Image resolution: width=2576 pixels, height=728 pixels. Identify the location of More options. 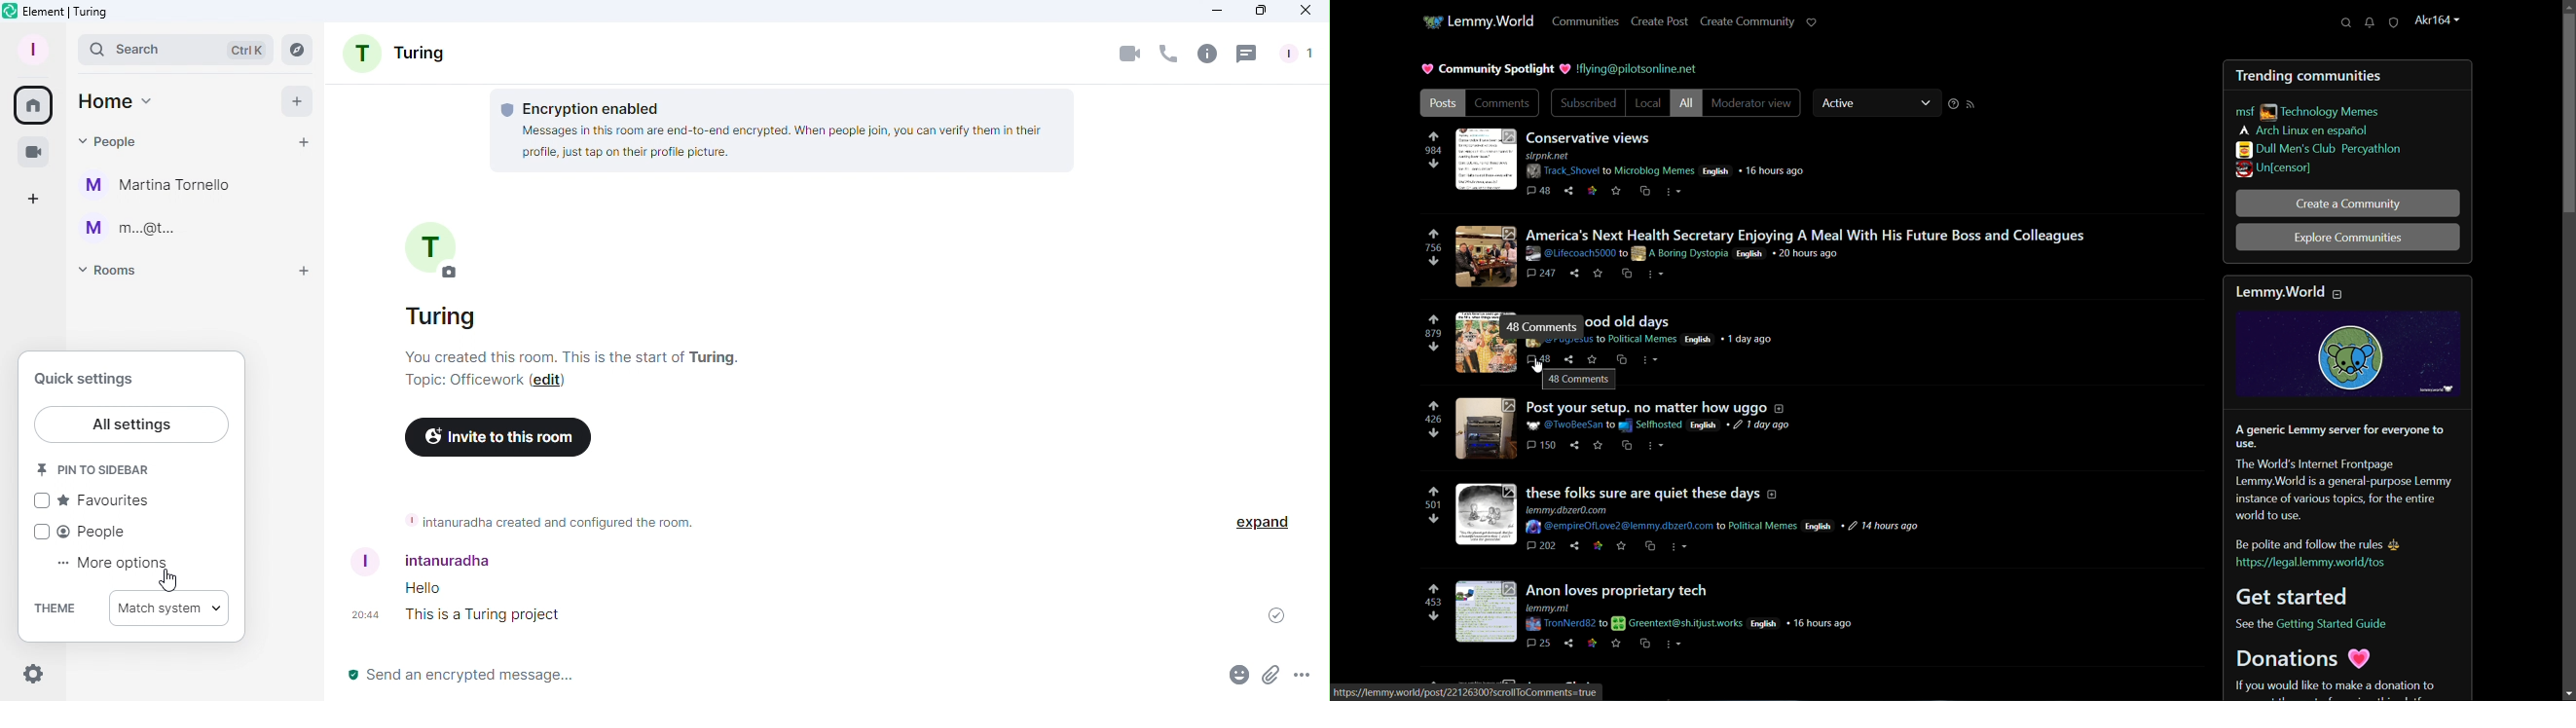
(107, 565).